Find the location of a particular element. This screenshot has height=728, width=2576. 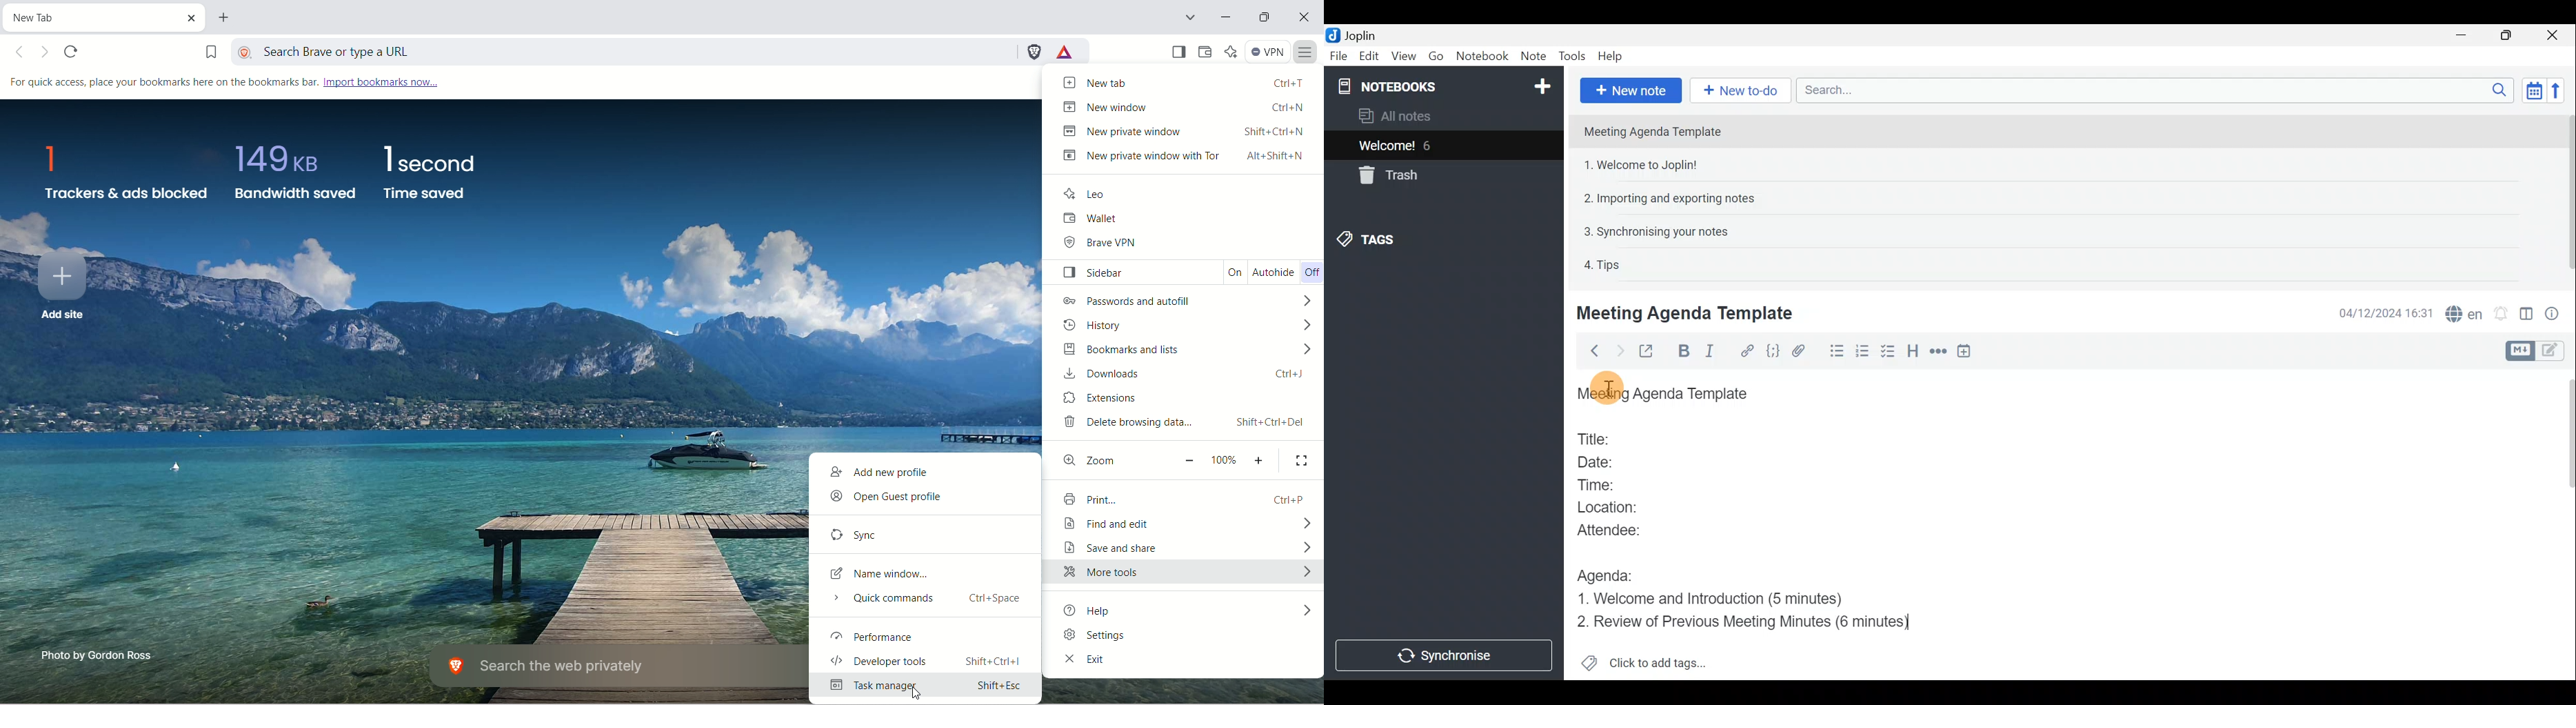

Toggle editors is located at coordinates (2519, 351).